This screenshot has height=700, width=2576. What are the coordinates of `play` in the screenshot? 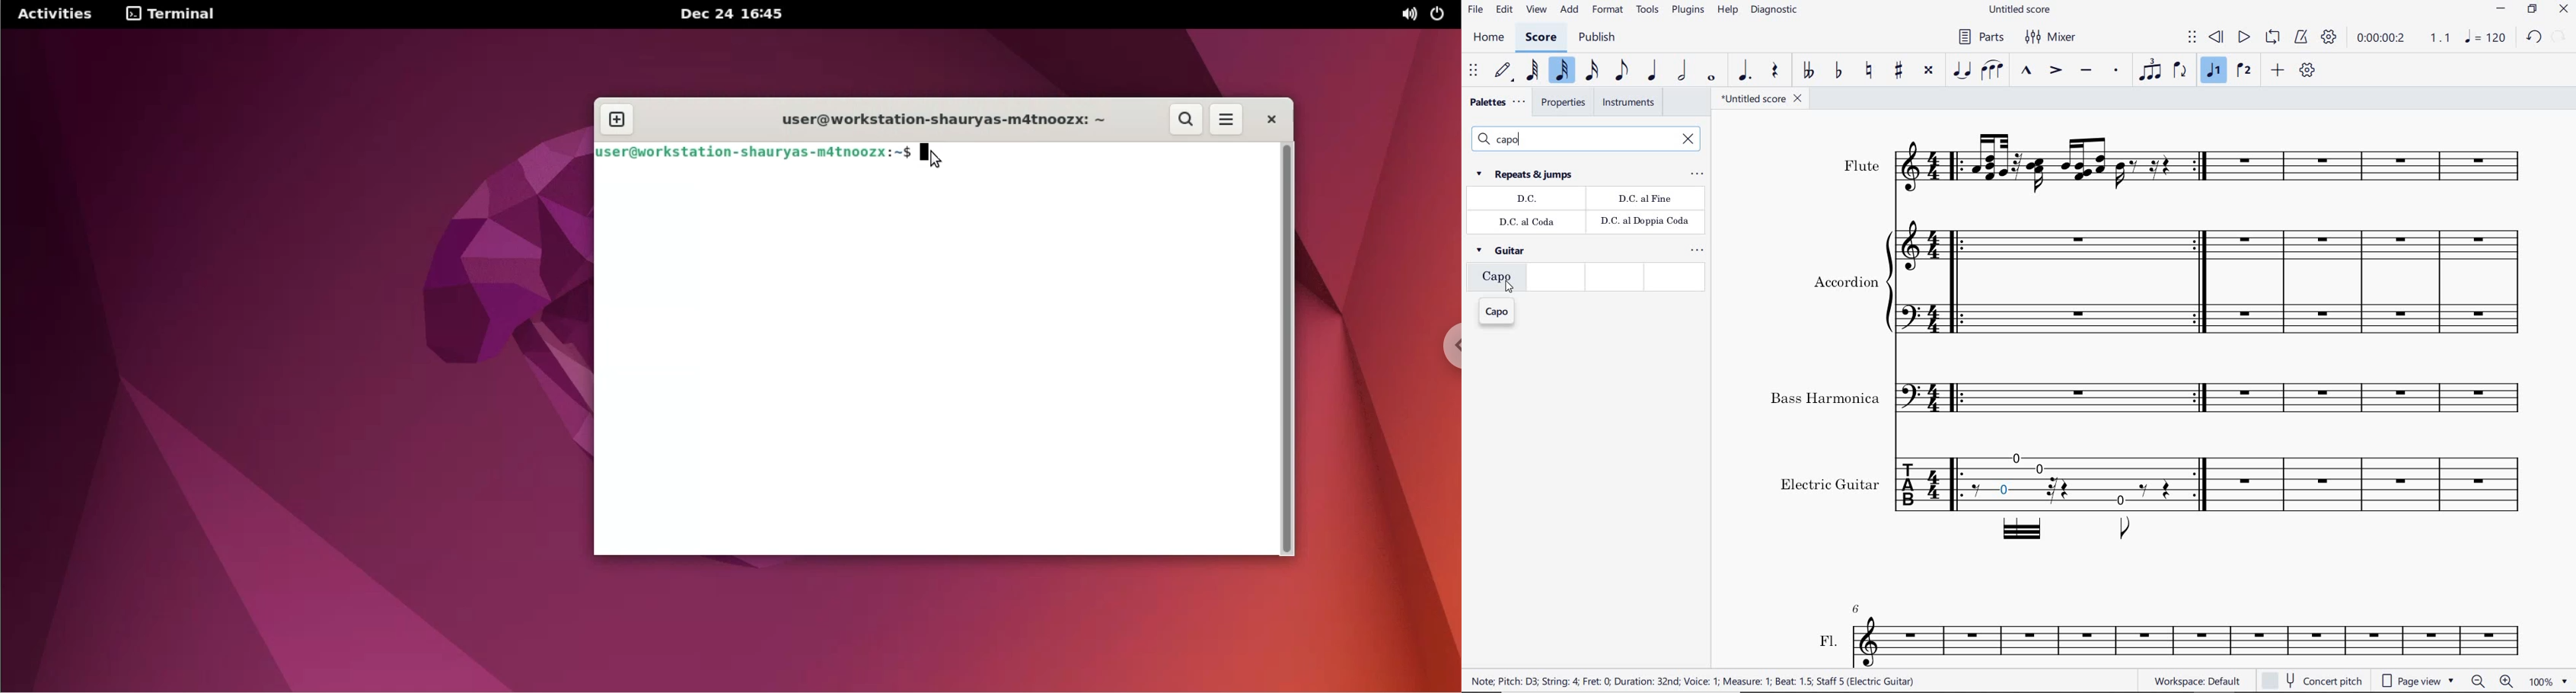 It's located at (2243, 38).